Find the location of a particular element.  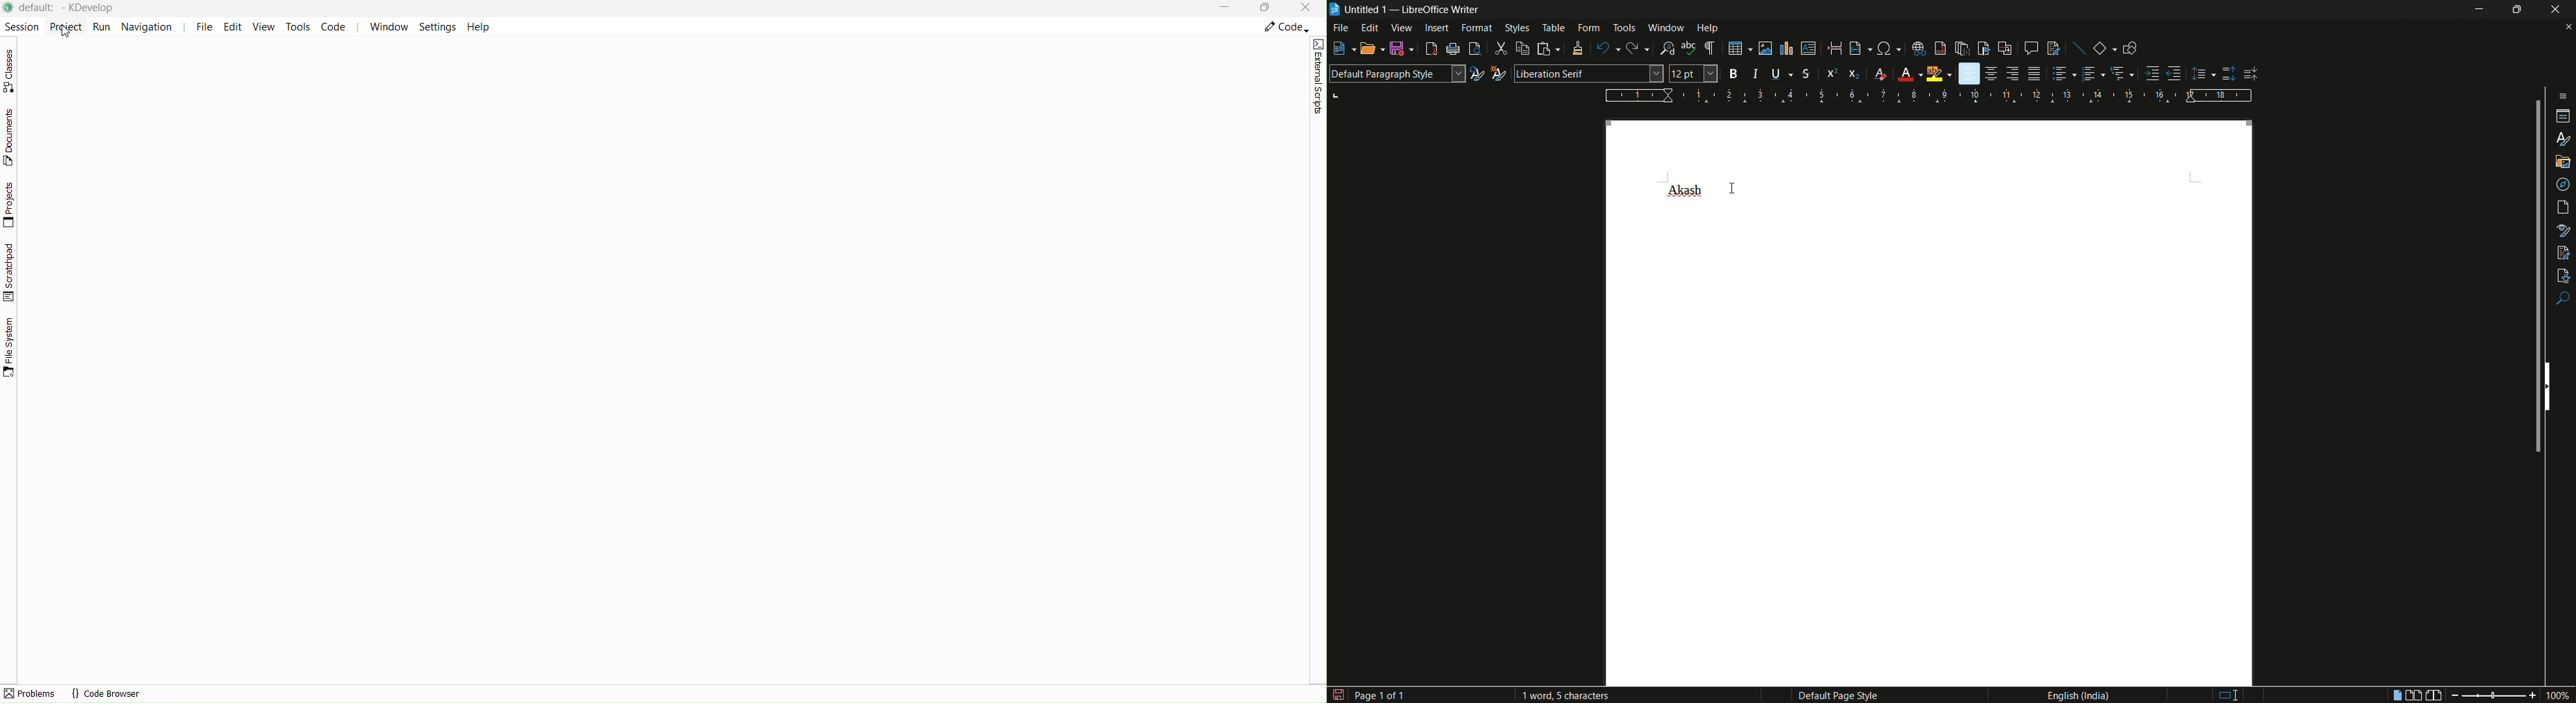

styles menu is located at coordinates (1517, 28).